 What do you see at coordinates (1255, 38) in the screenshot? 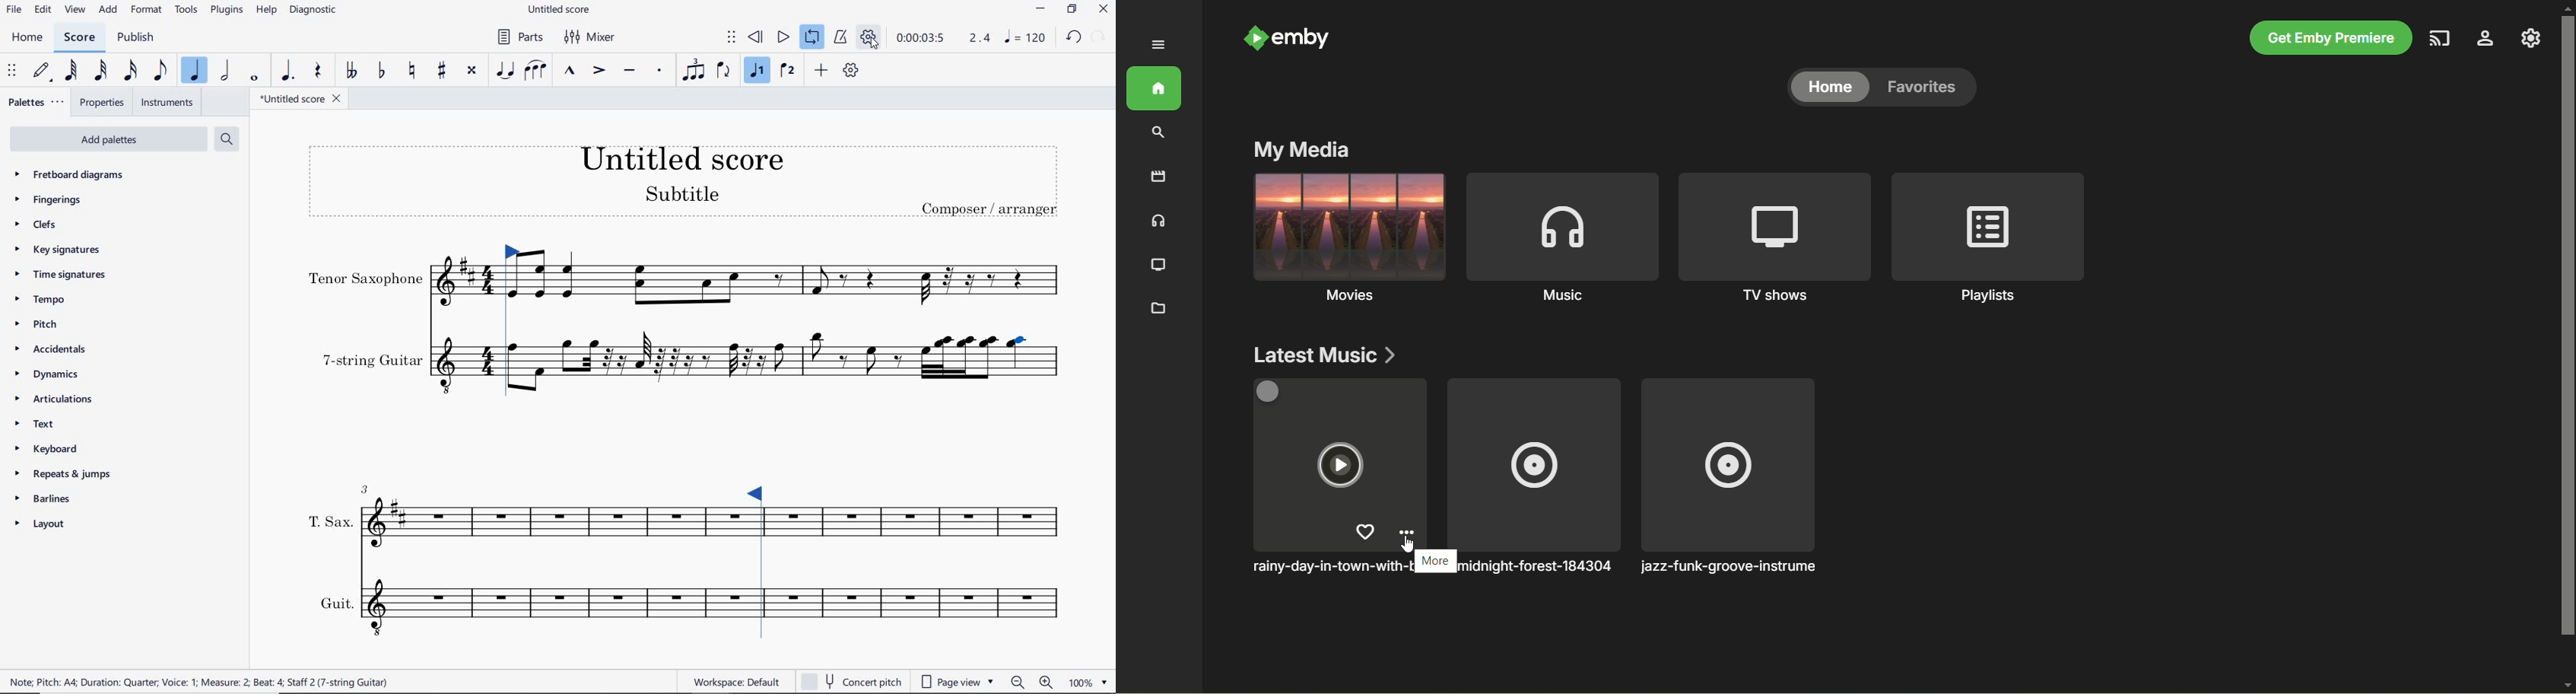
I see `Emby logo` at bounding box center [1255, 38].